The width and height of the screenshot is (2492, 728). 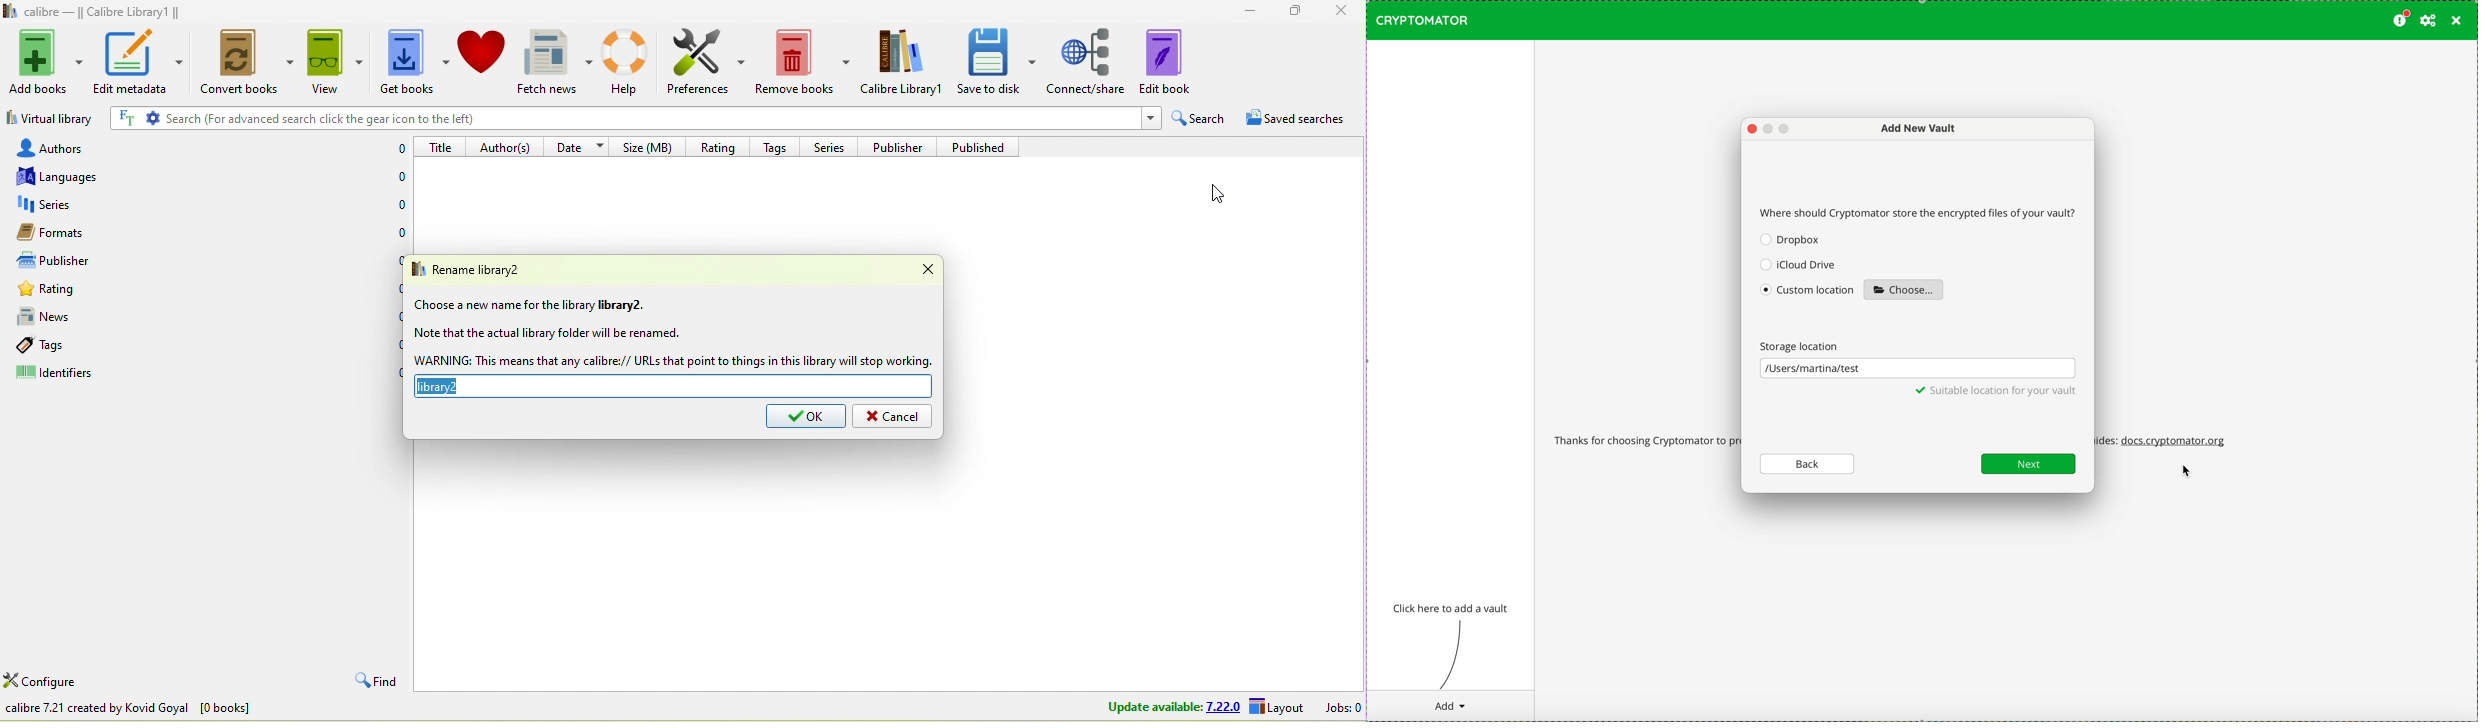 What do you see at coordinates (707, 63) in the screenshot?
I see `preference` at bounding box center [707, 63].